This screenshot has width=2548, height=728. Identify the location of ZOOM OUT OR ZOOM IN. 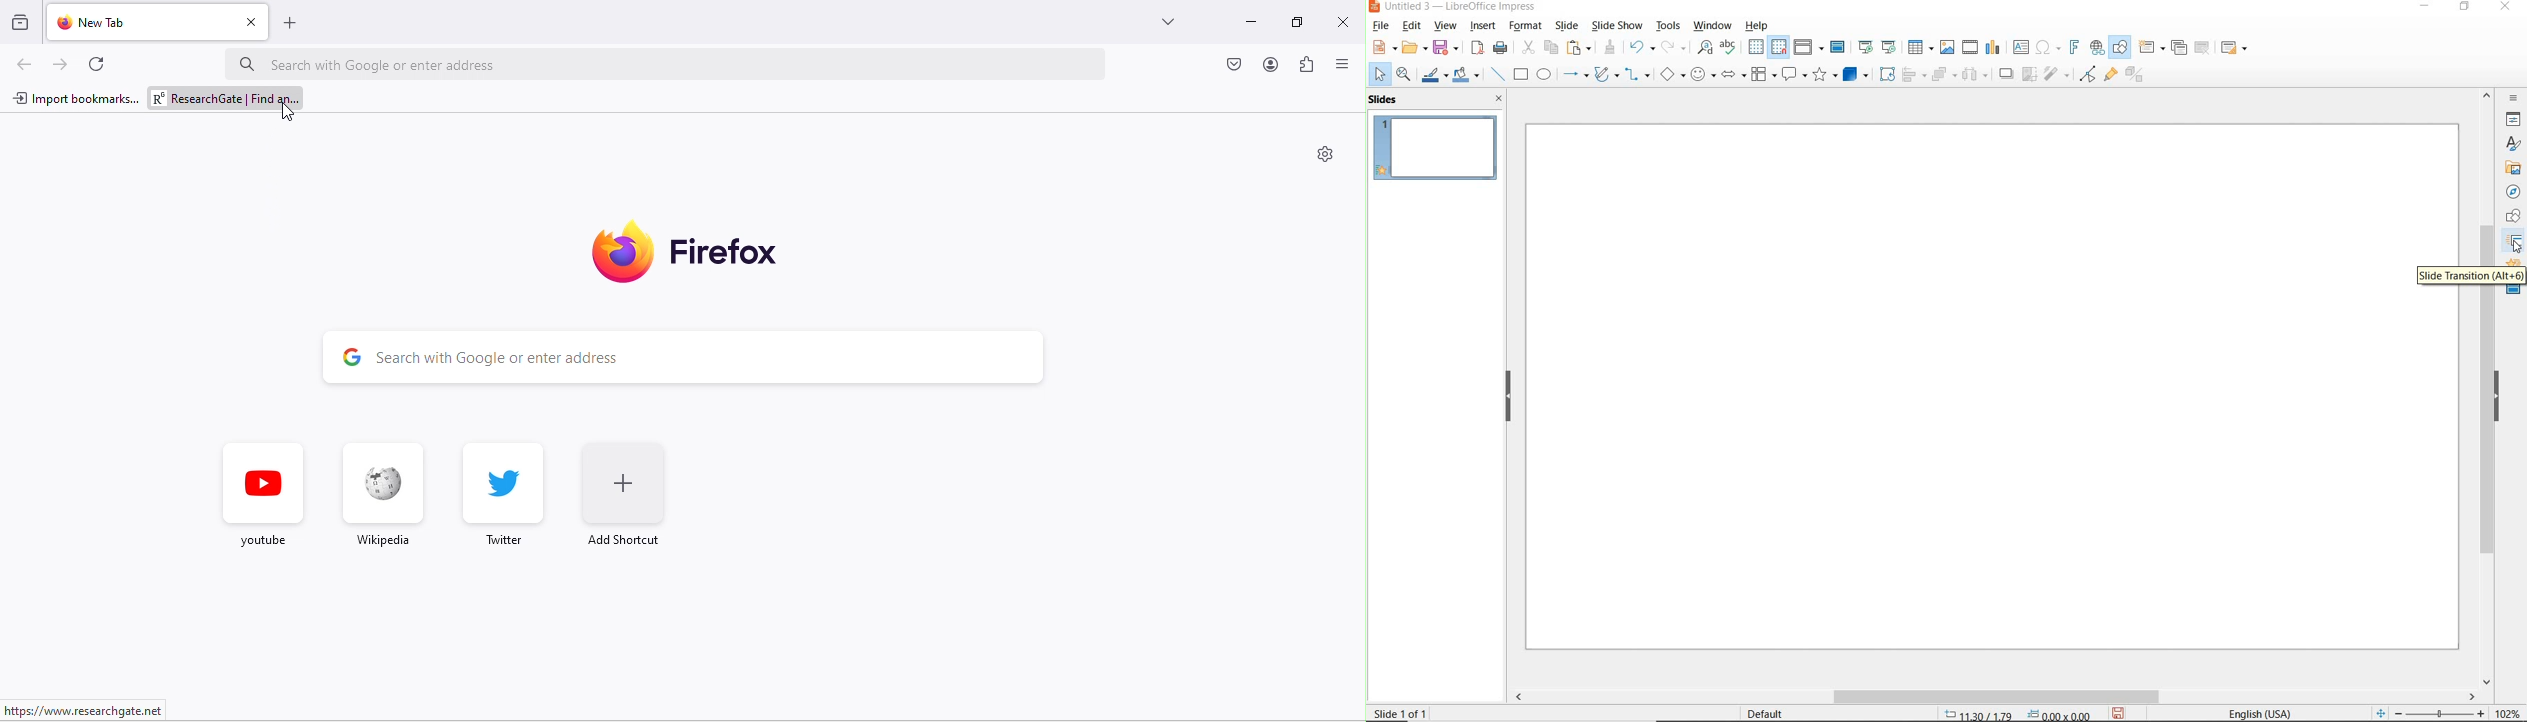
(2429, 711).